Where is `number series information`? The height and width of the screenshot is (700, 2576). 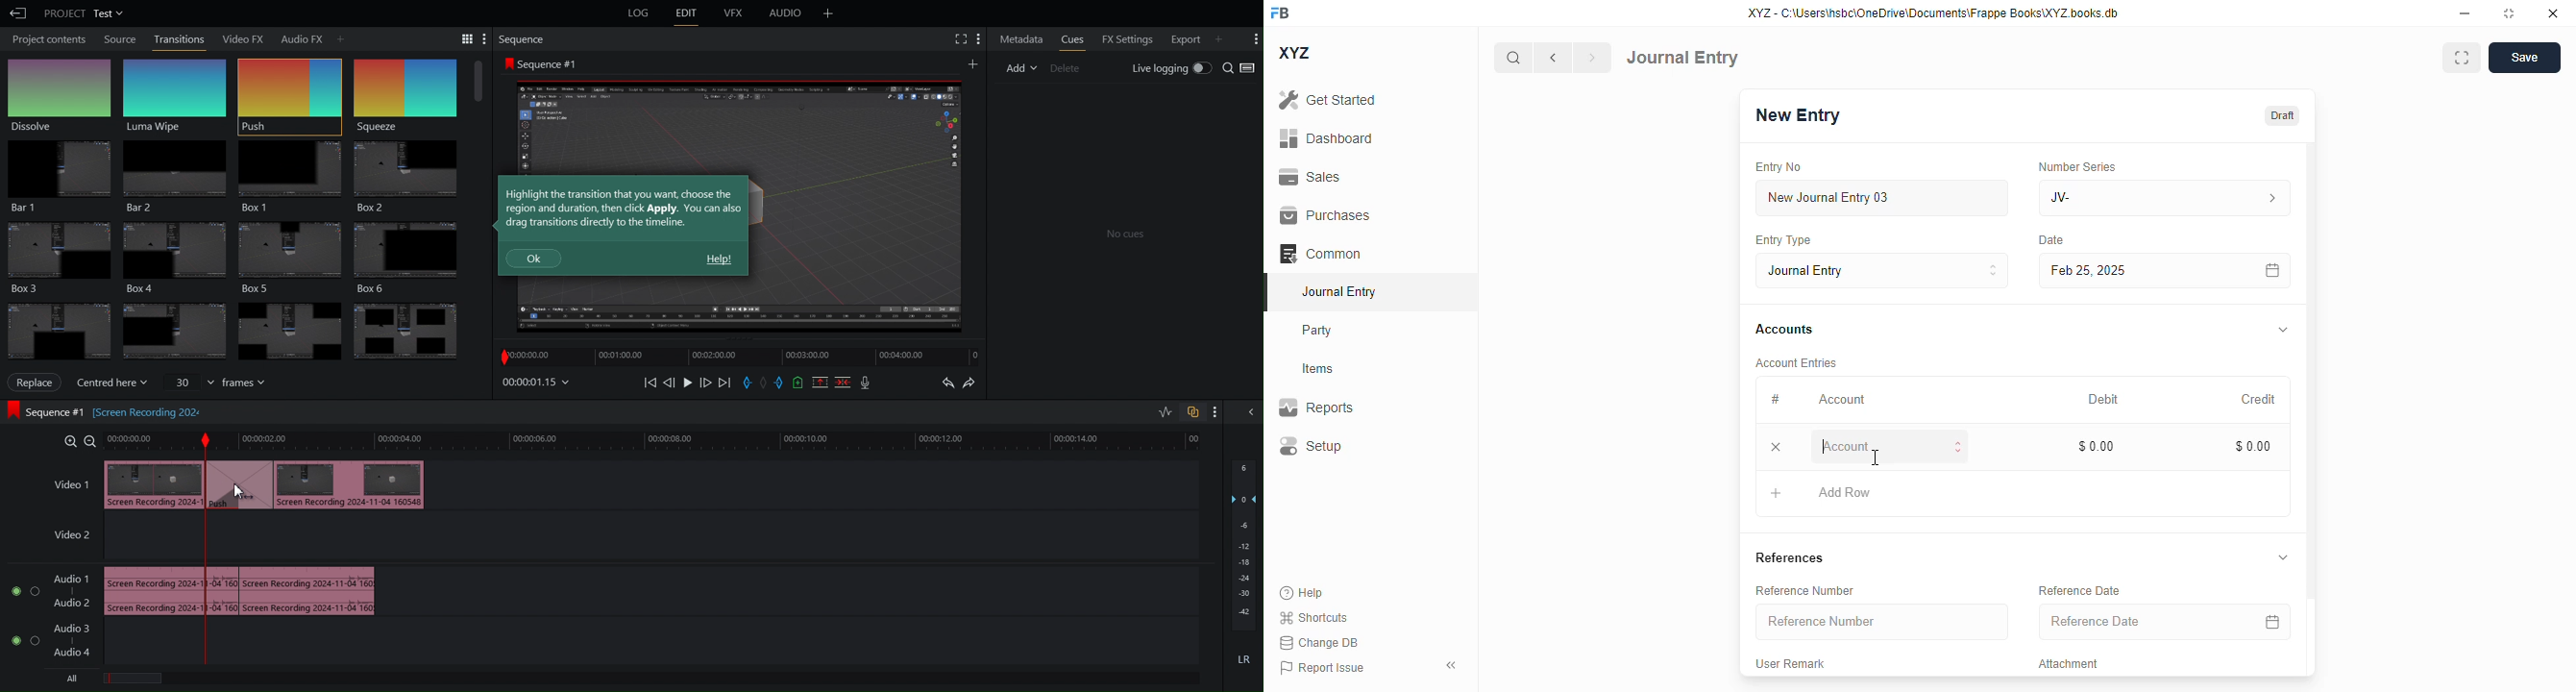 number series information is located at coordinates (2270, 199).